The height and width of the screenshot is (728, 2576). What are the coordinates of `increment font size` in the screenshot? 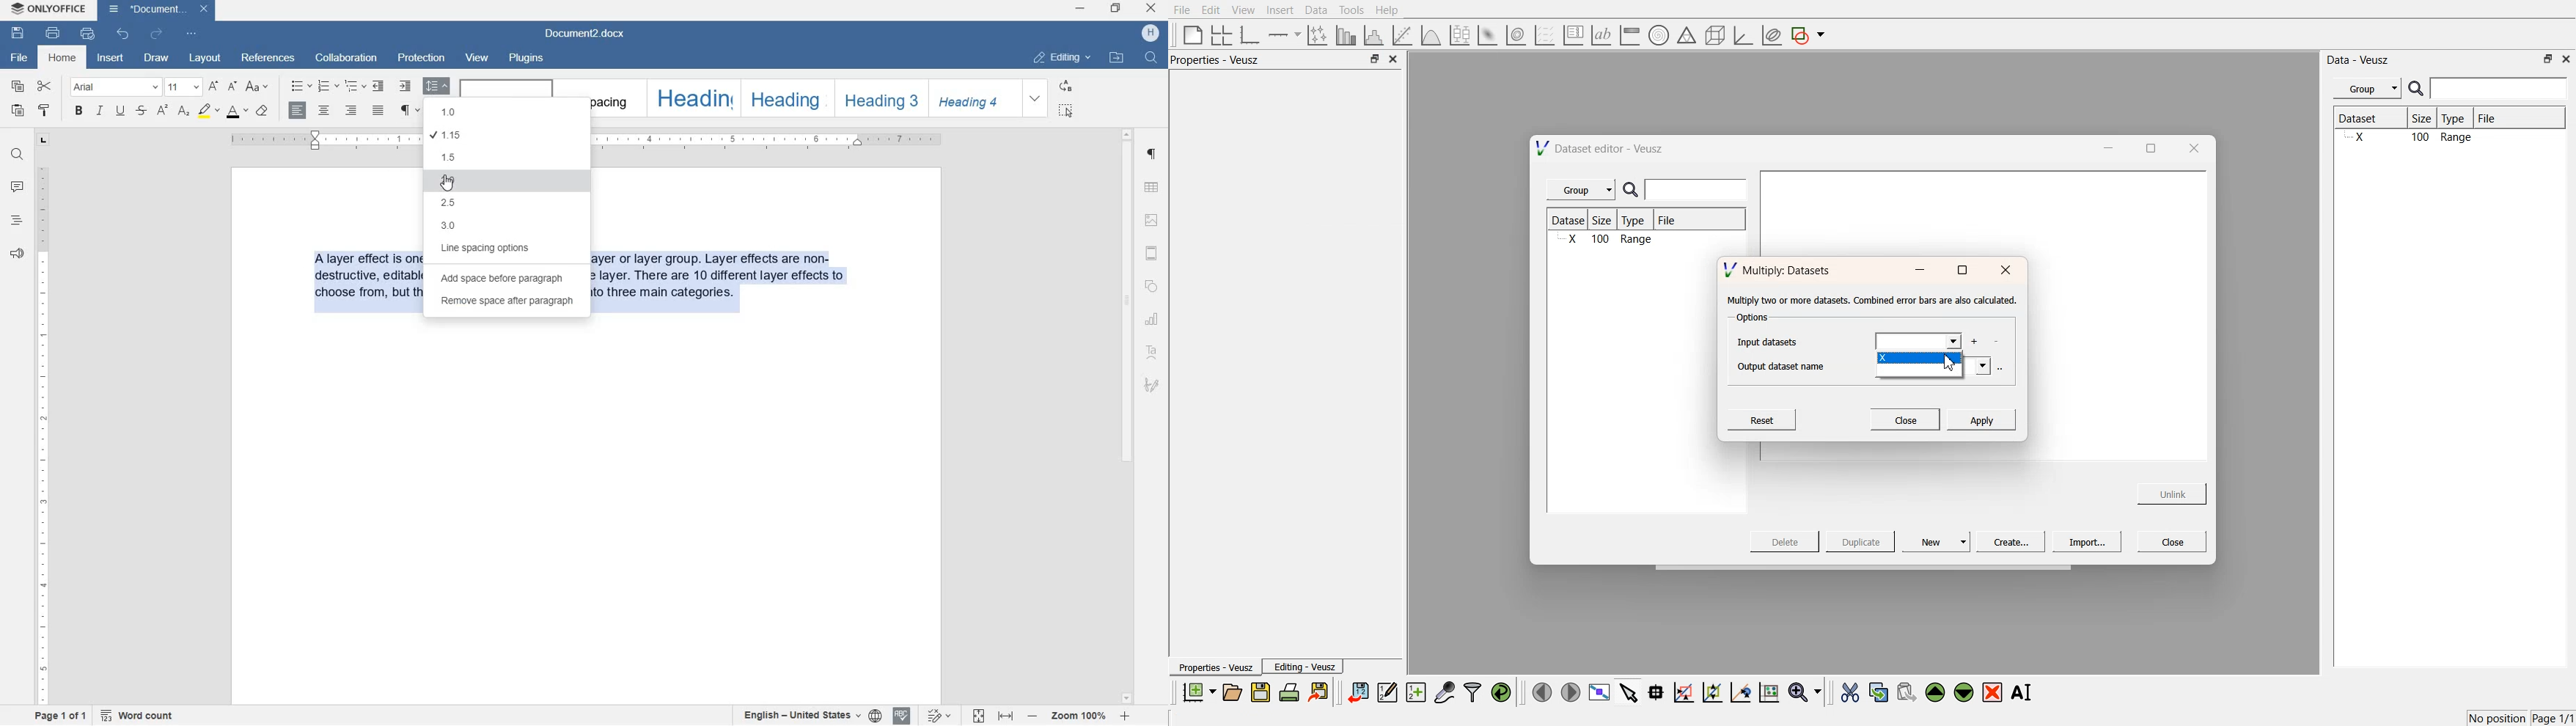 It's located at (213, 86).